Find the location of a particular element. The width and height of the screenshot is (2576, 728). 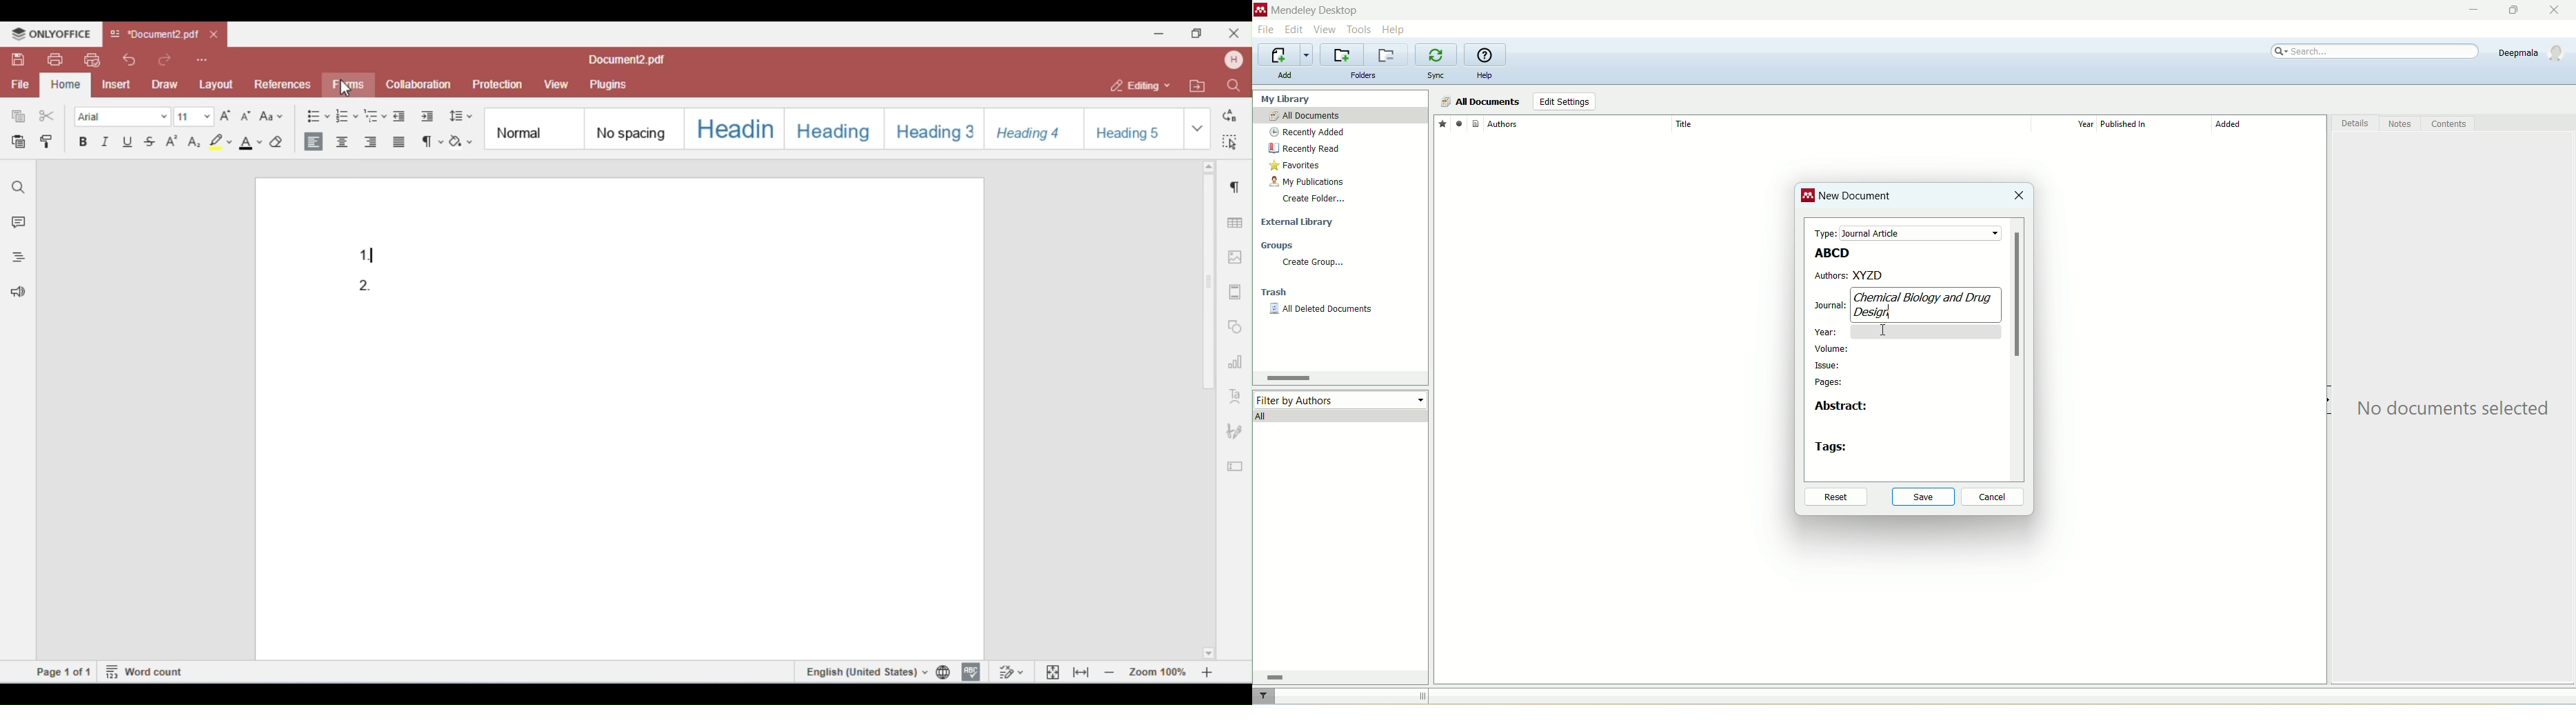

title is located at coordinates (1850, 123).